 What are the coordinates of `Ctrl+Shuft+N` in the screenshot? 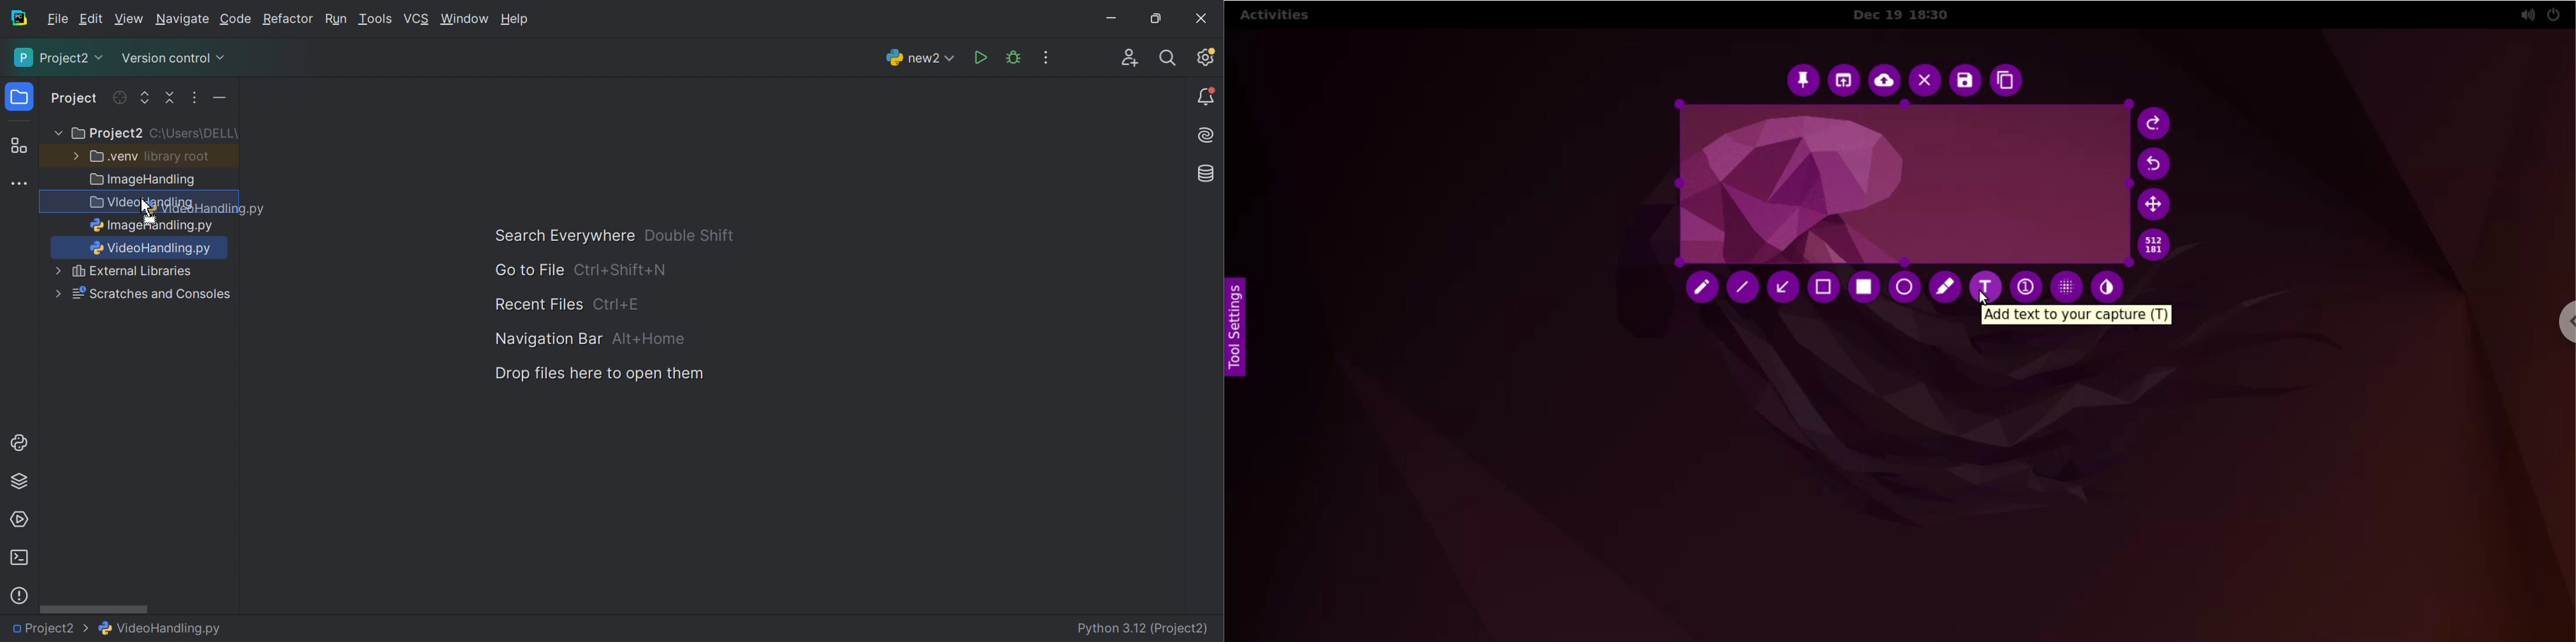 It's located at (620, 271).